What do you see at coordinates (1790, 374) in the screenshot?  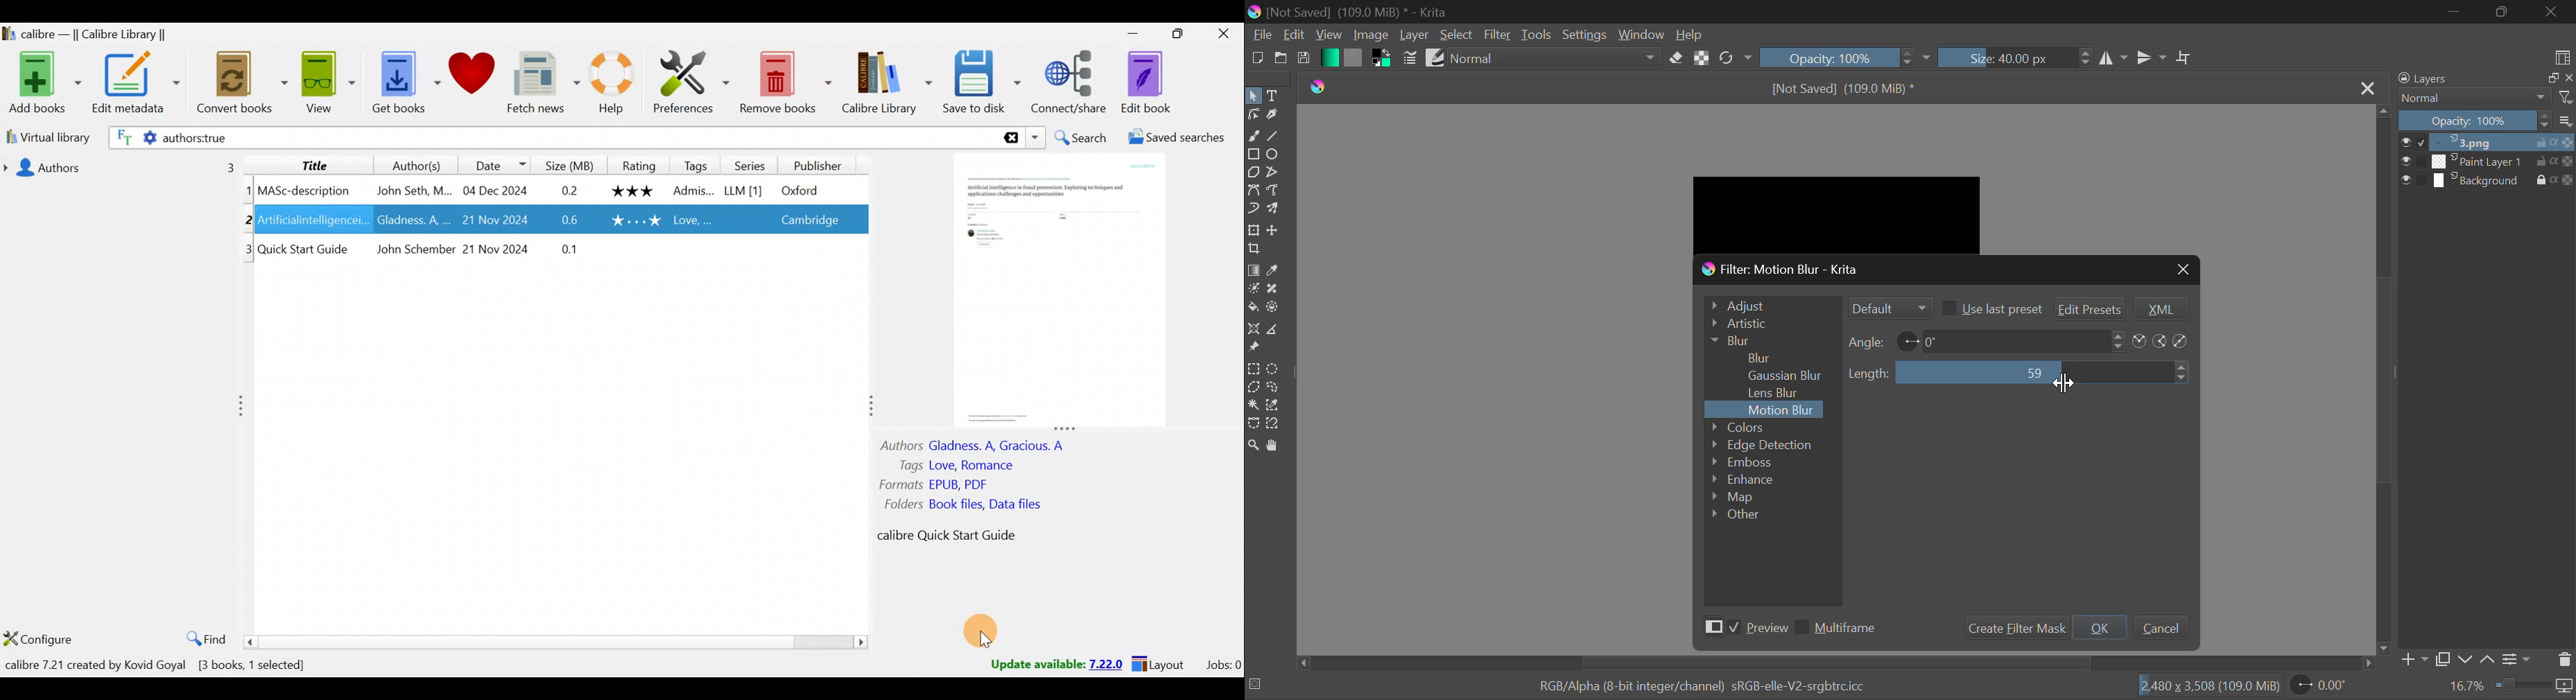 I see `Gaussian Blur` at bounding box center [1790, 374].